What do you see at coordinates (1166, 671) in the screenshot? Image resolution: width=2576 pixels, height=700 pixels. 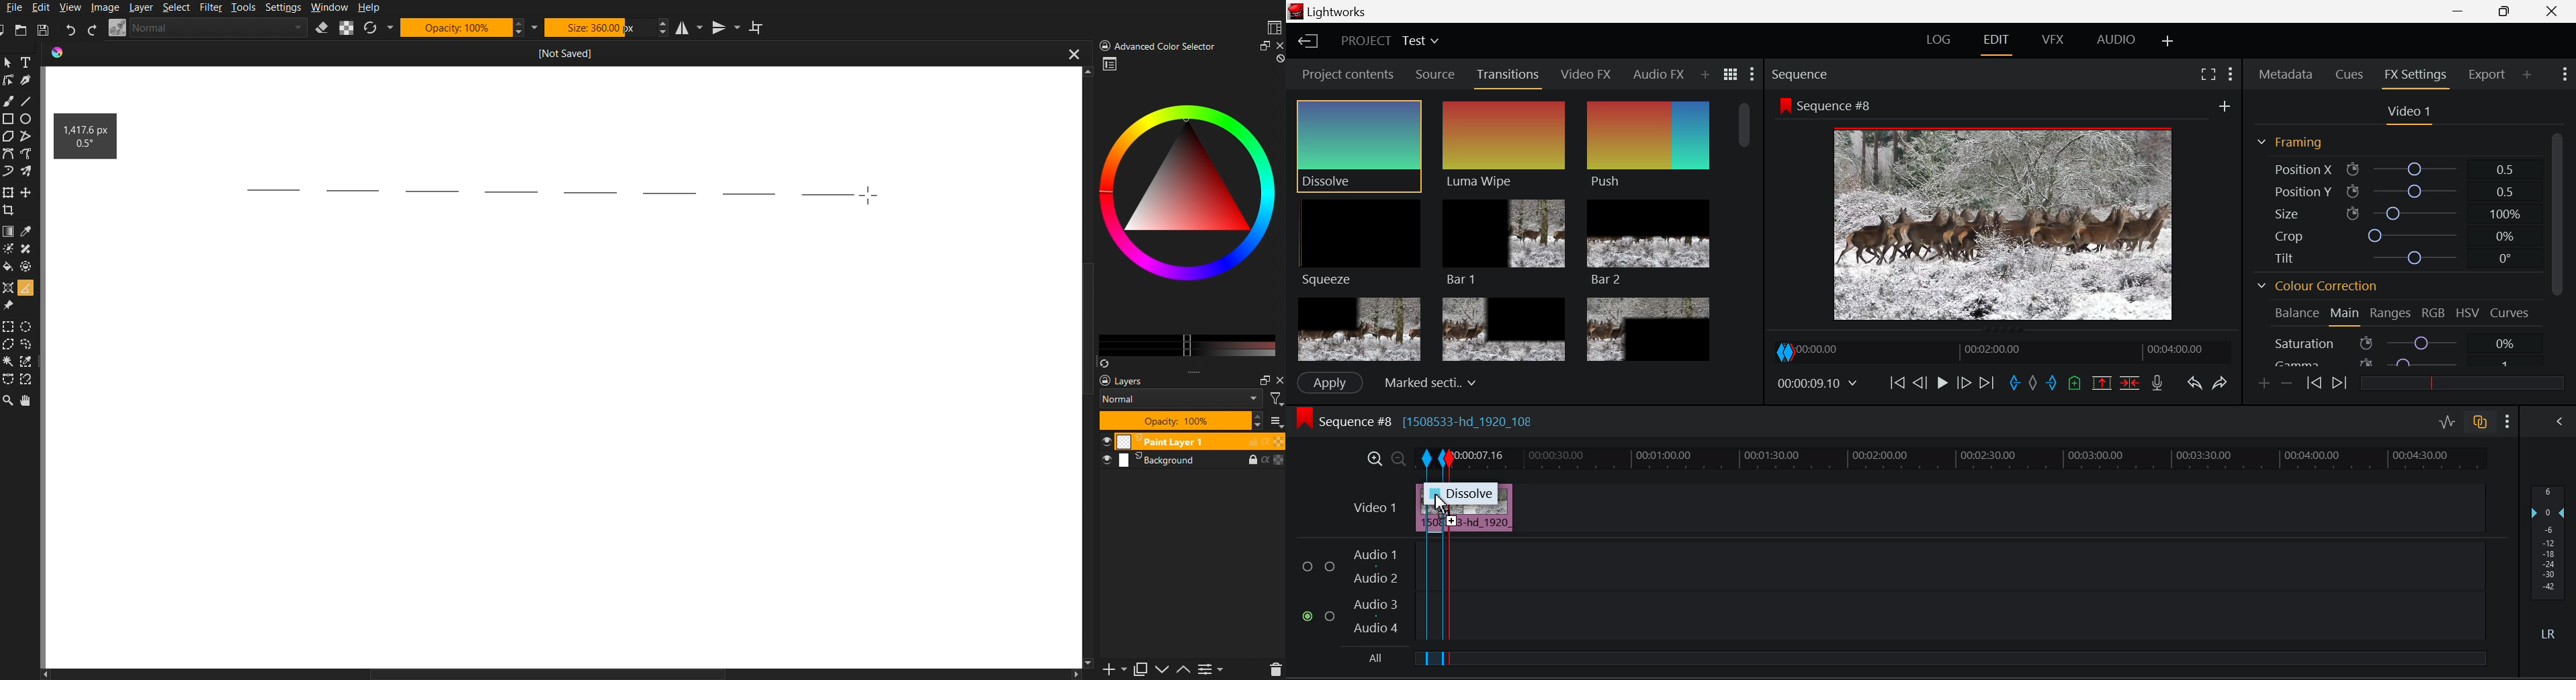 I see `Down` at bounding box center [1166, 671].